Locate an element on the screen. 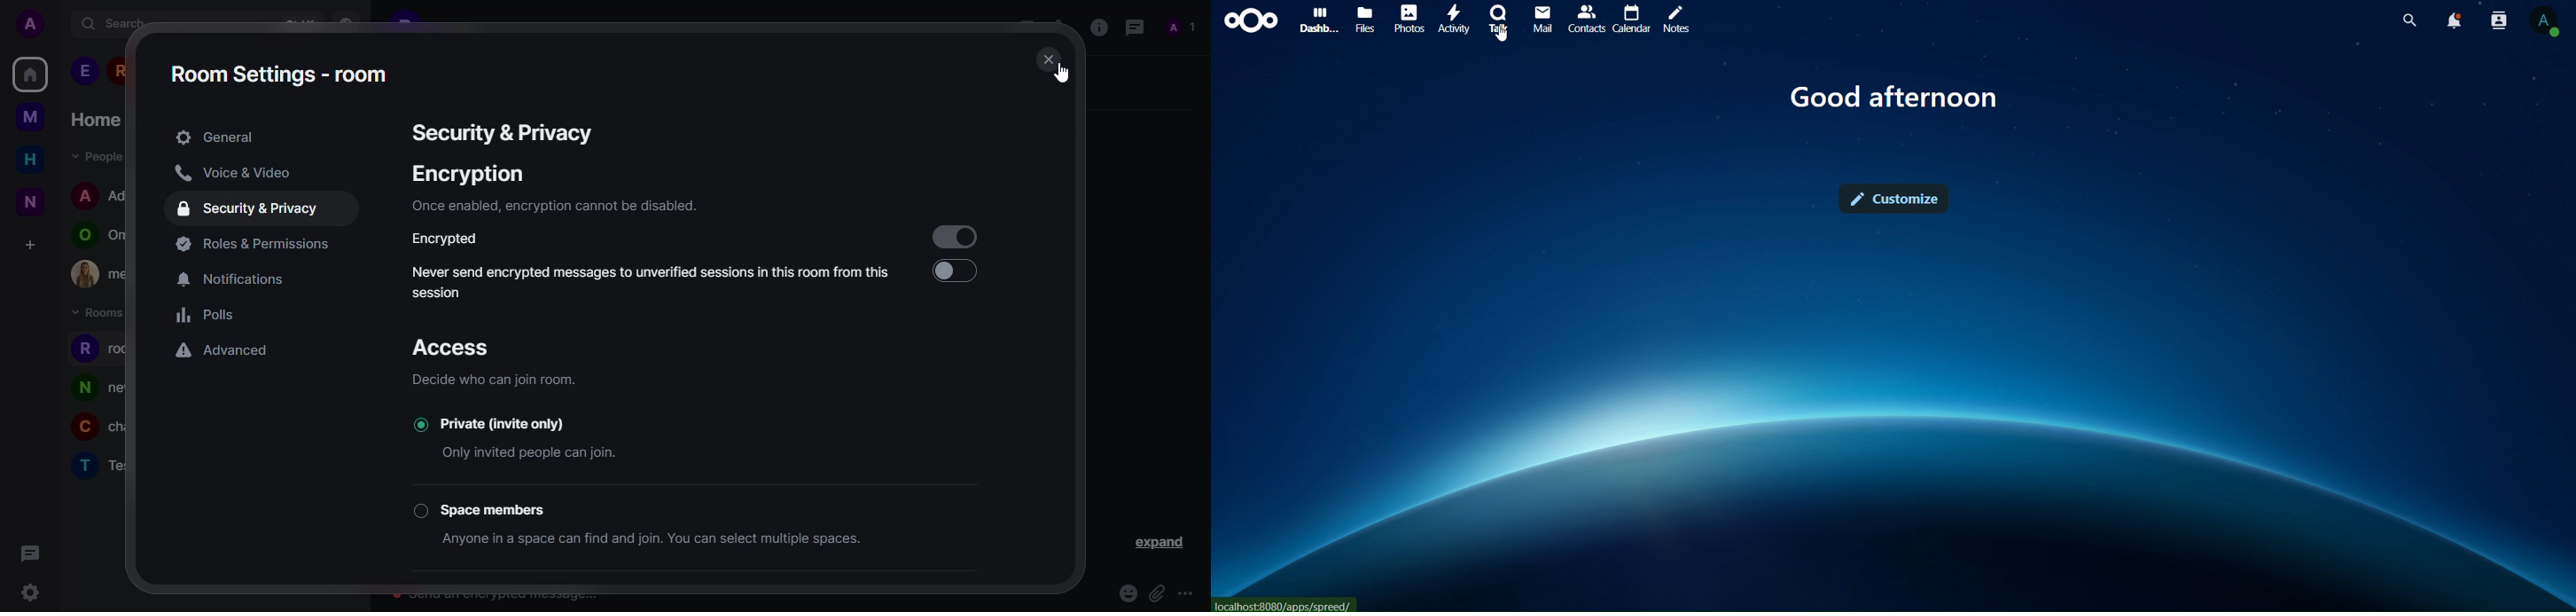 This screenshot has height=616, width=2576. cursor is located at coordinates (1062, 75).